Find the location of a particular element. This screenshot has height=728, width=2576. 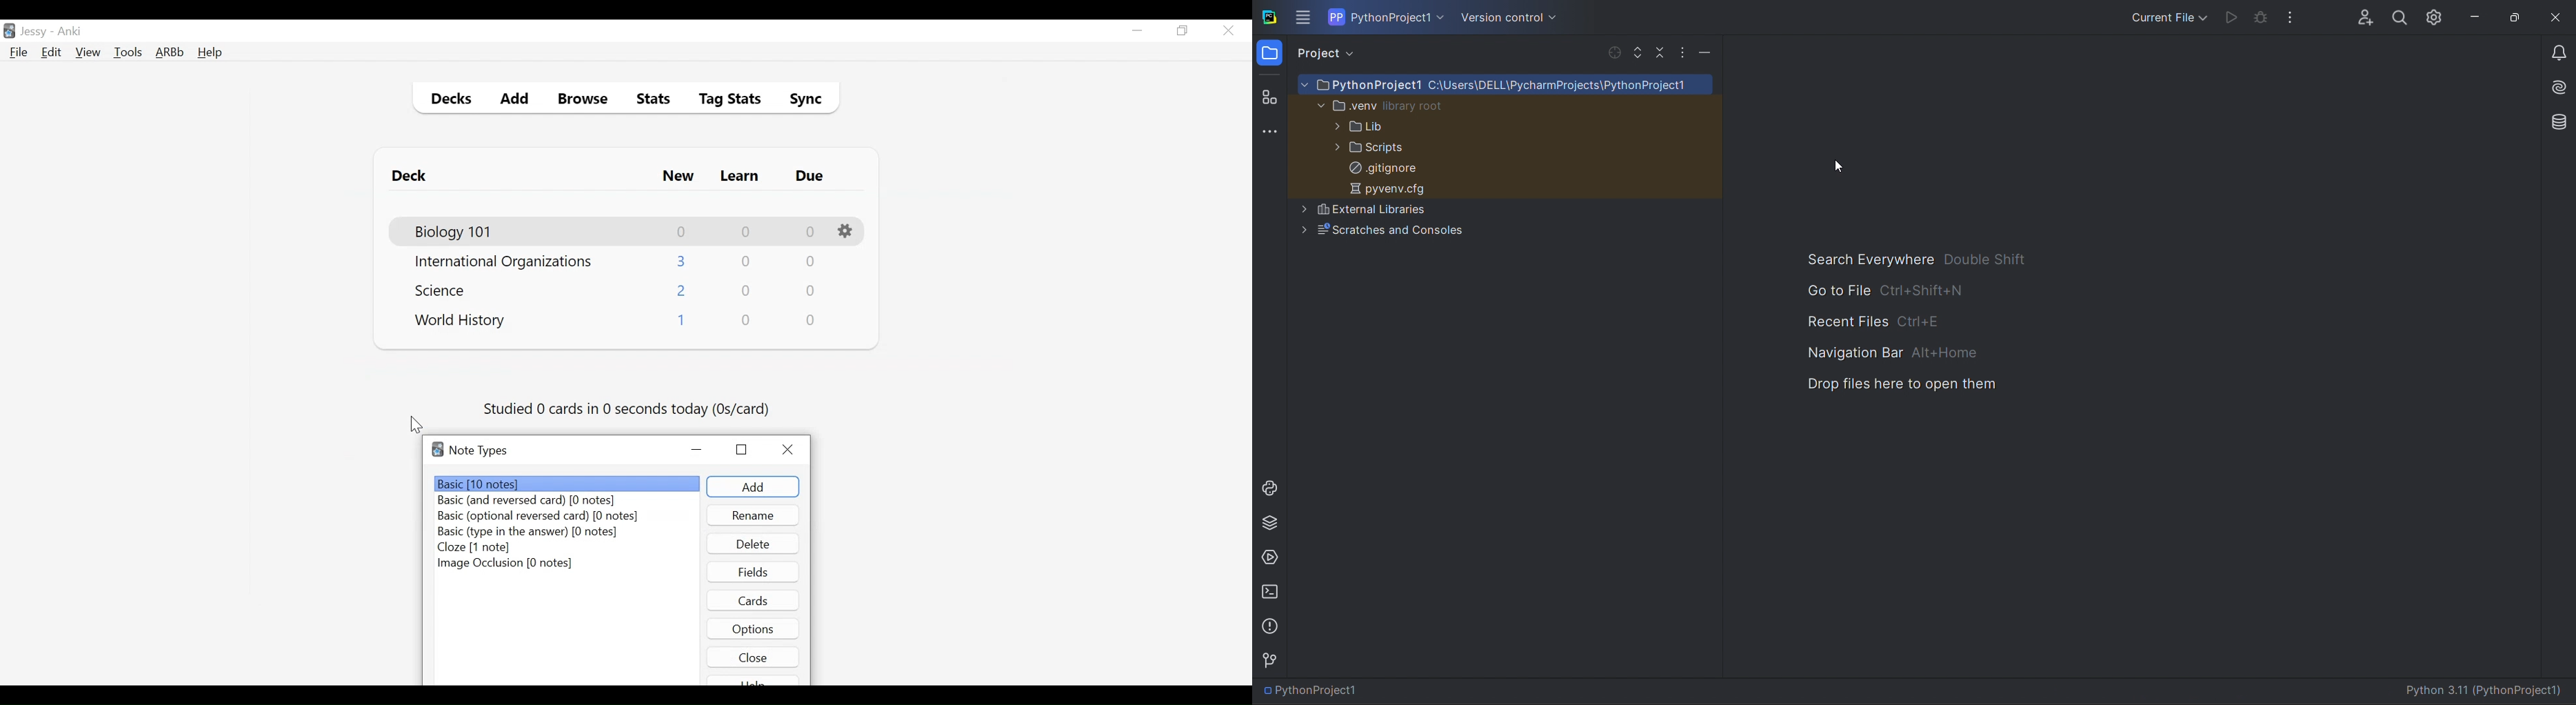

notifications is located at coordinates (2556, 48).